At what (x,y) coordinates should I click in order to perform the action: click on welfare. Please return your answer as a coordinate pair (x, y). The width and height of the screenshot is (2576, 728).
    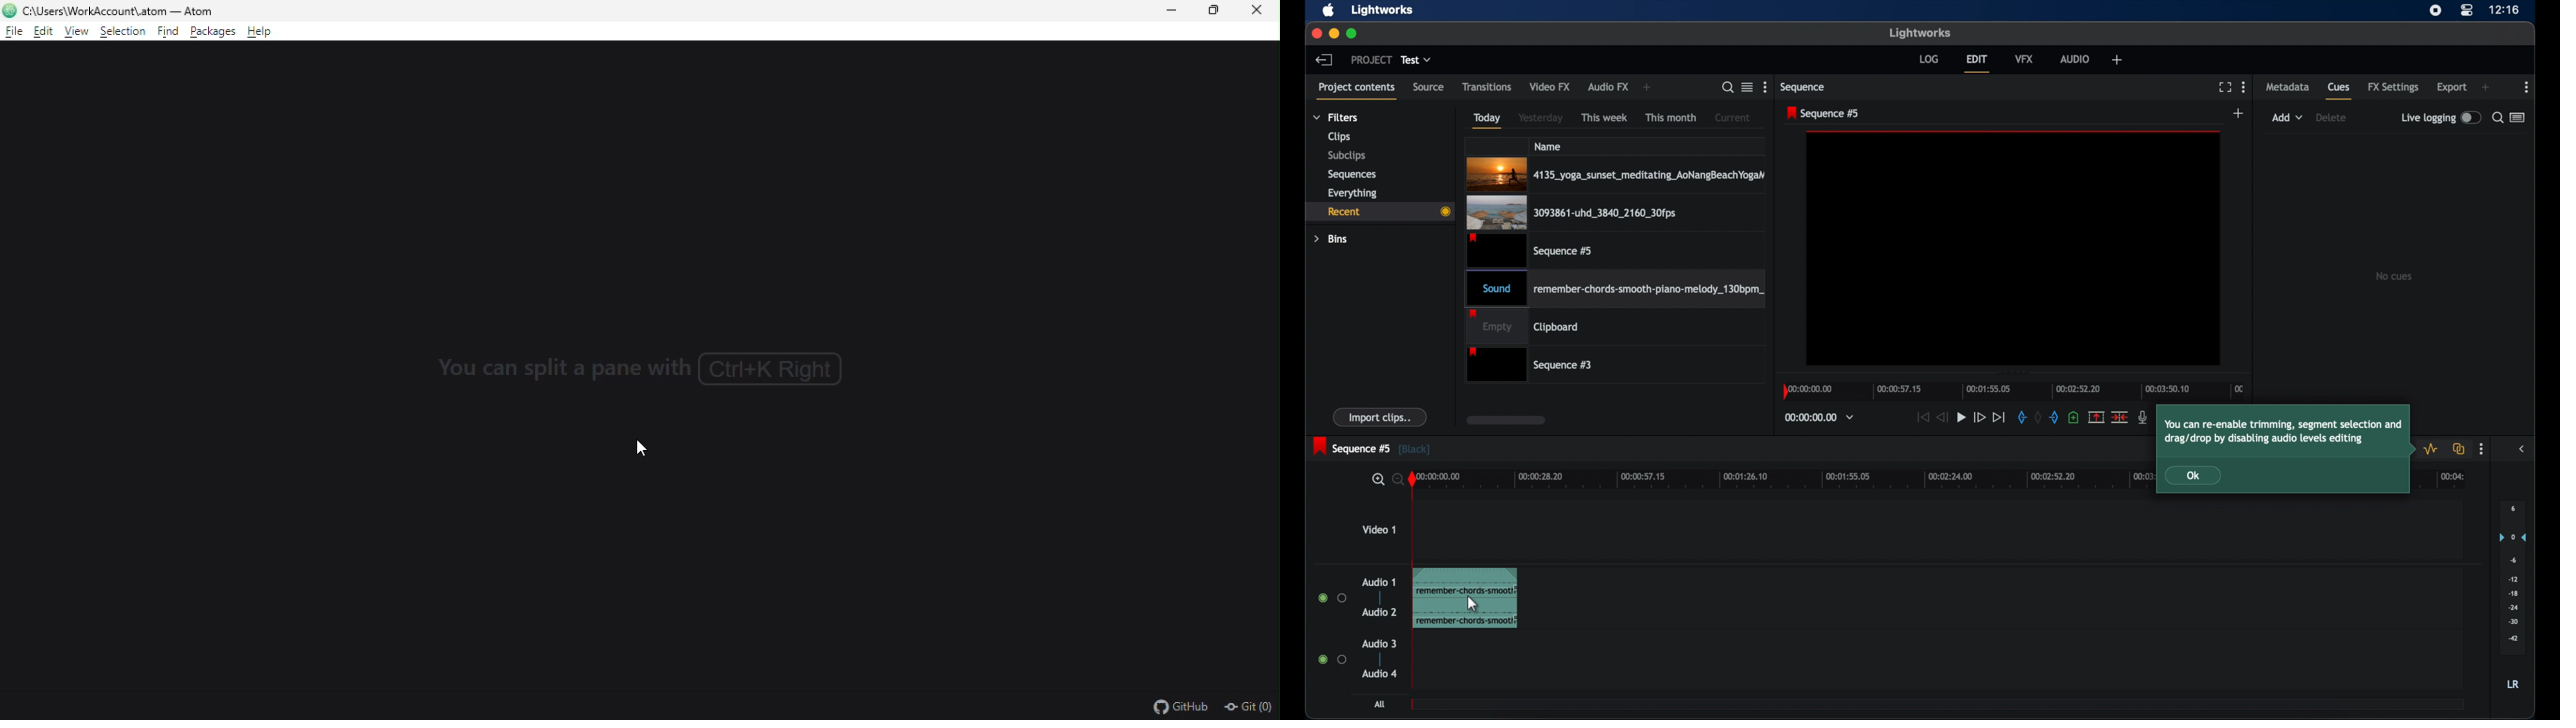
    Looking at the image, I should click on (2117, 60).